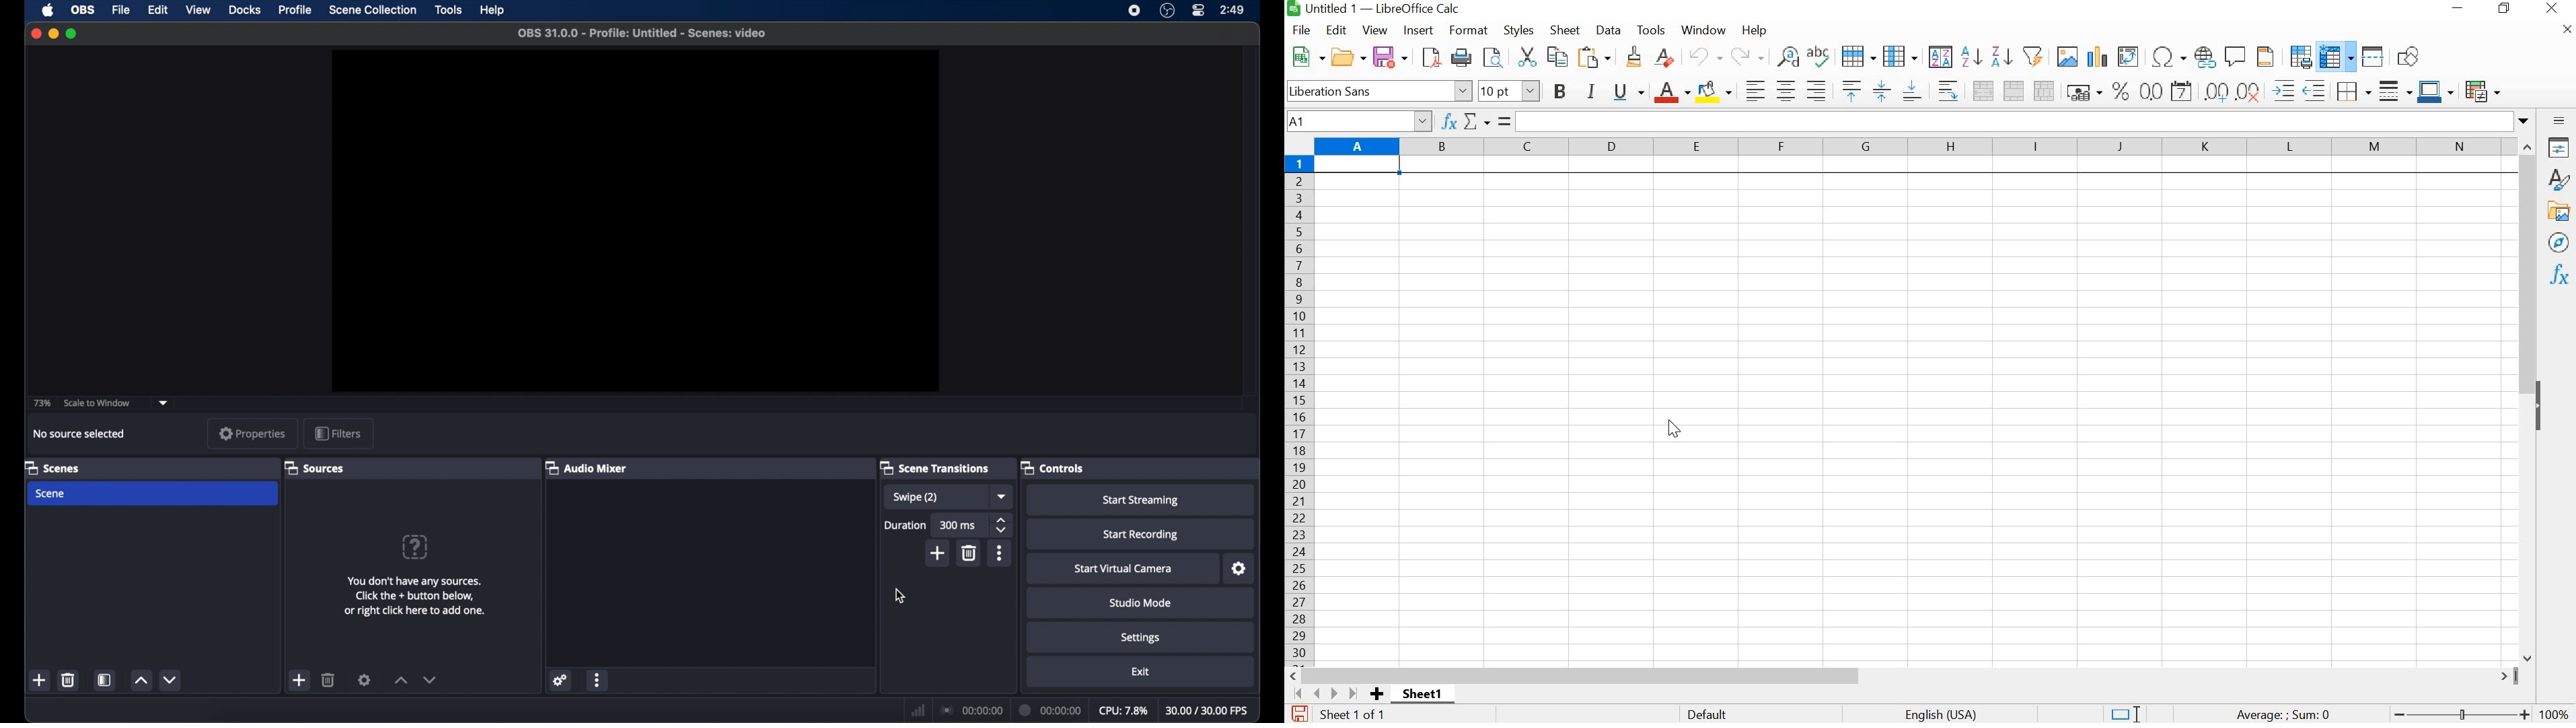 Image resolution: width=2576 pixels, height=728 pixels. I want to click on COPY, so click(1557, 59).